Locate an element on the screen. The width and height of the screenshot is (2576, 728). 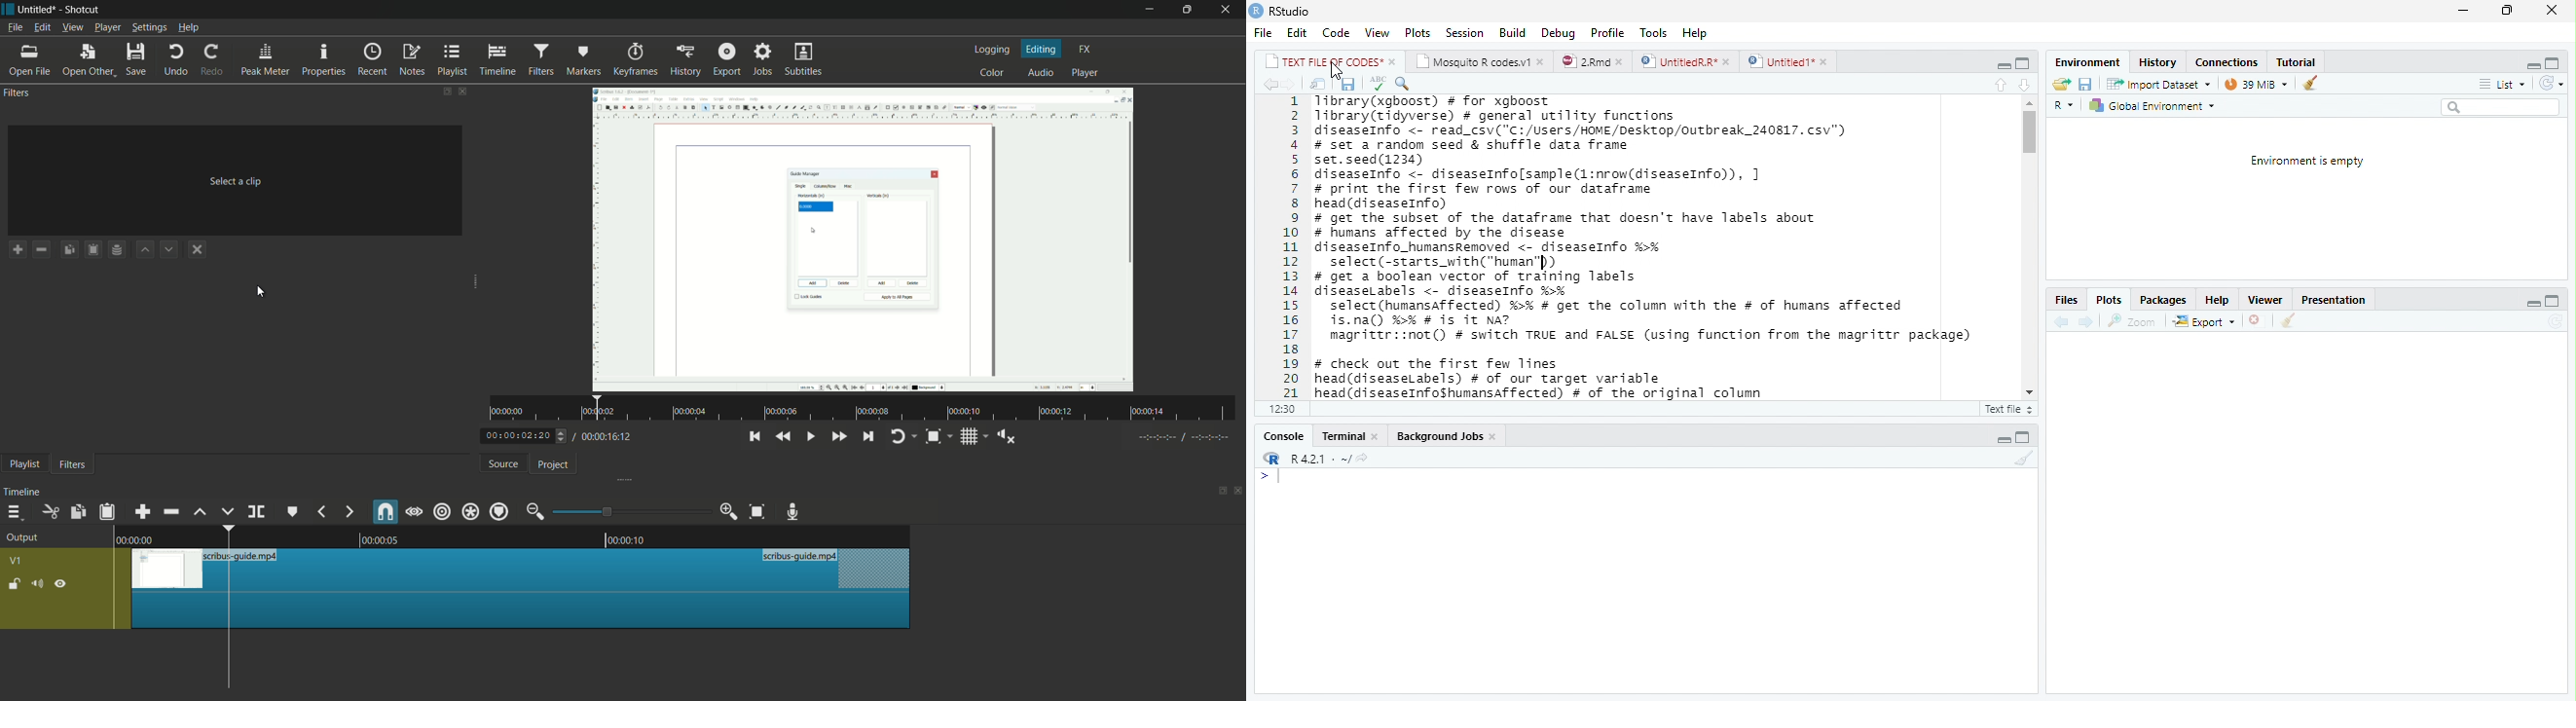
settings menu is located at coordinates (147, 27).